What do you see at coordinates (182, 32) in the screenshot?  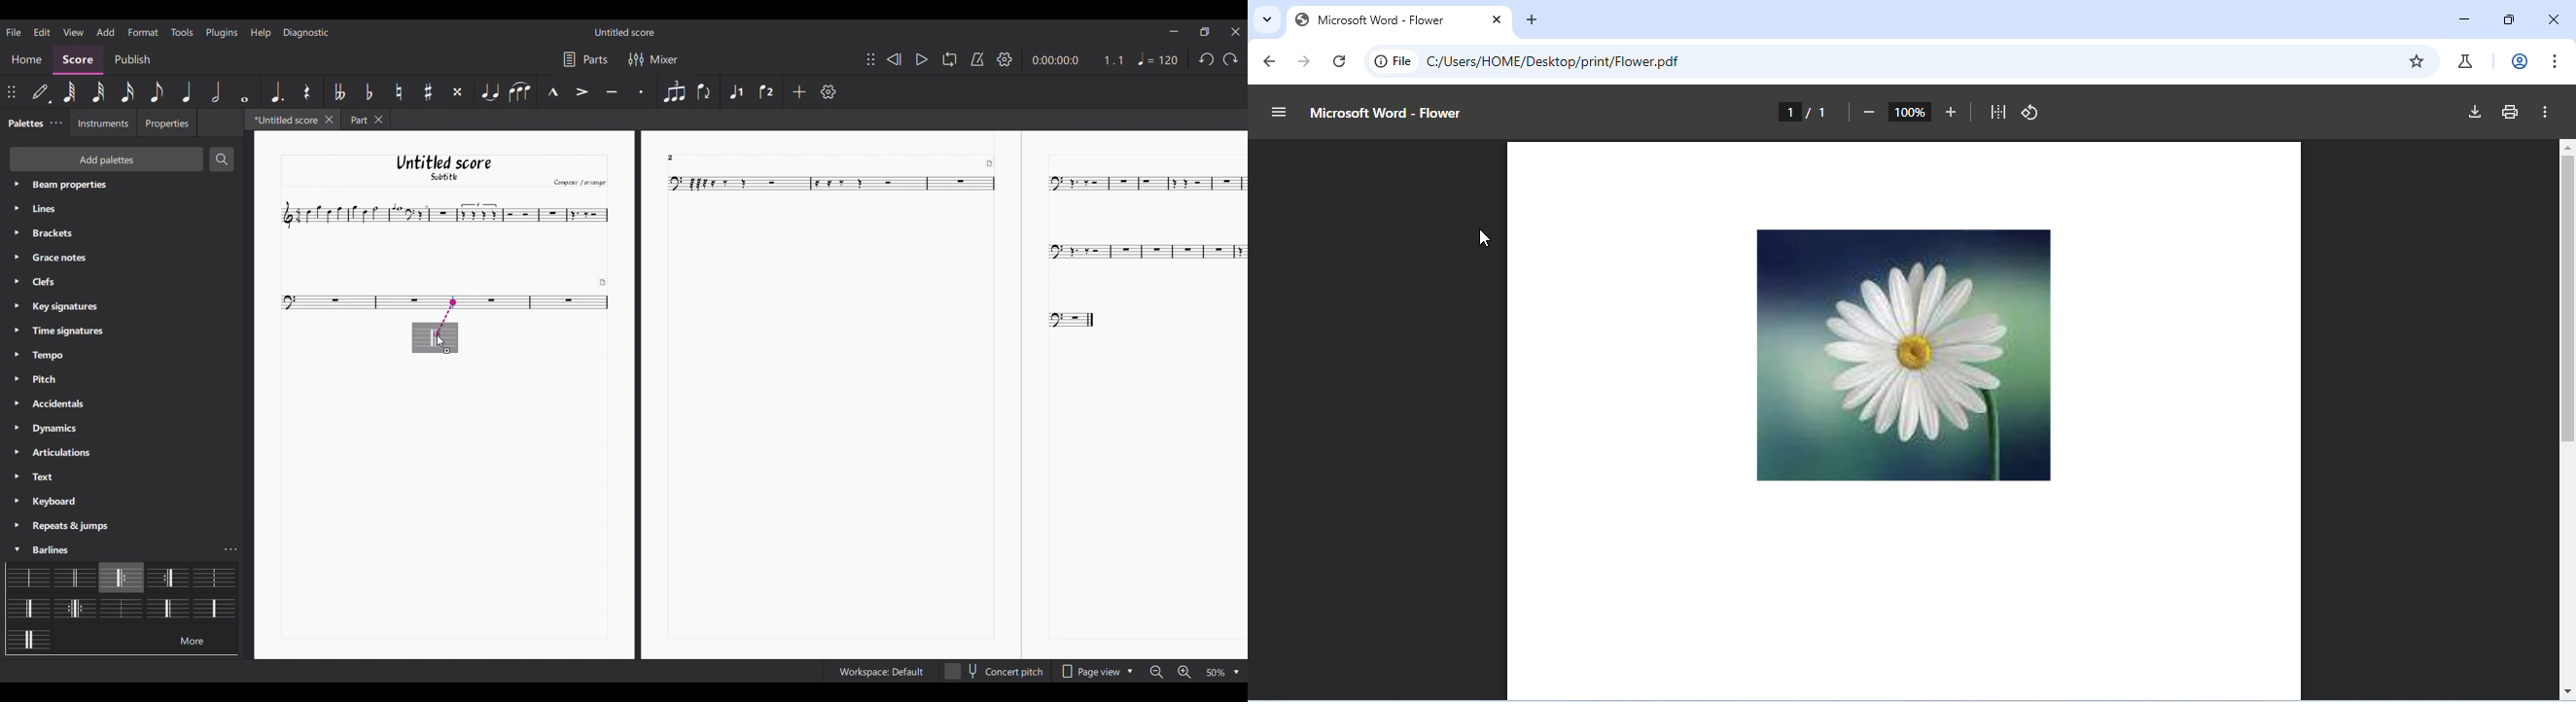 I see `Tools menu` at bounding box center [182, 32].